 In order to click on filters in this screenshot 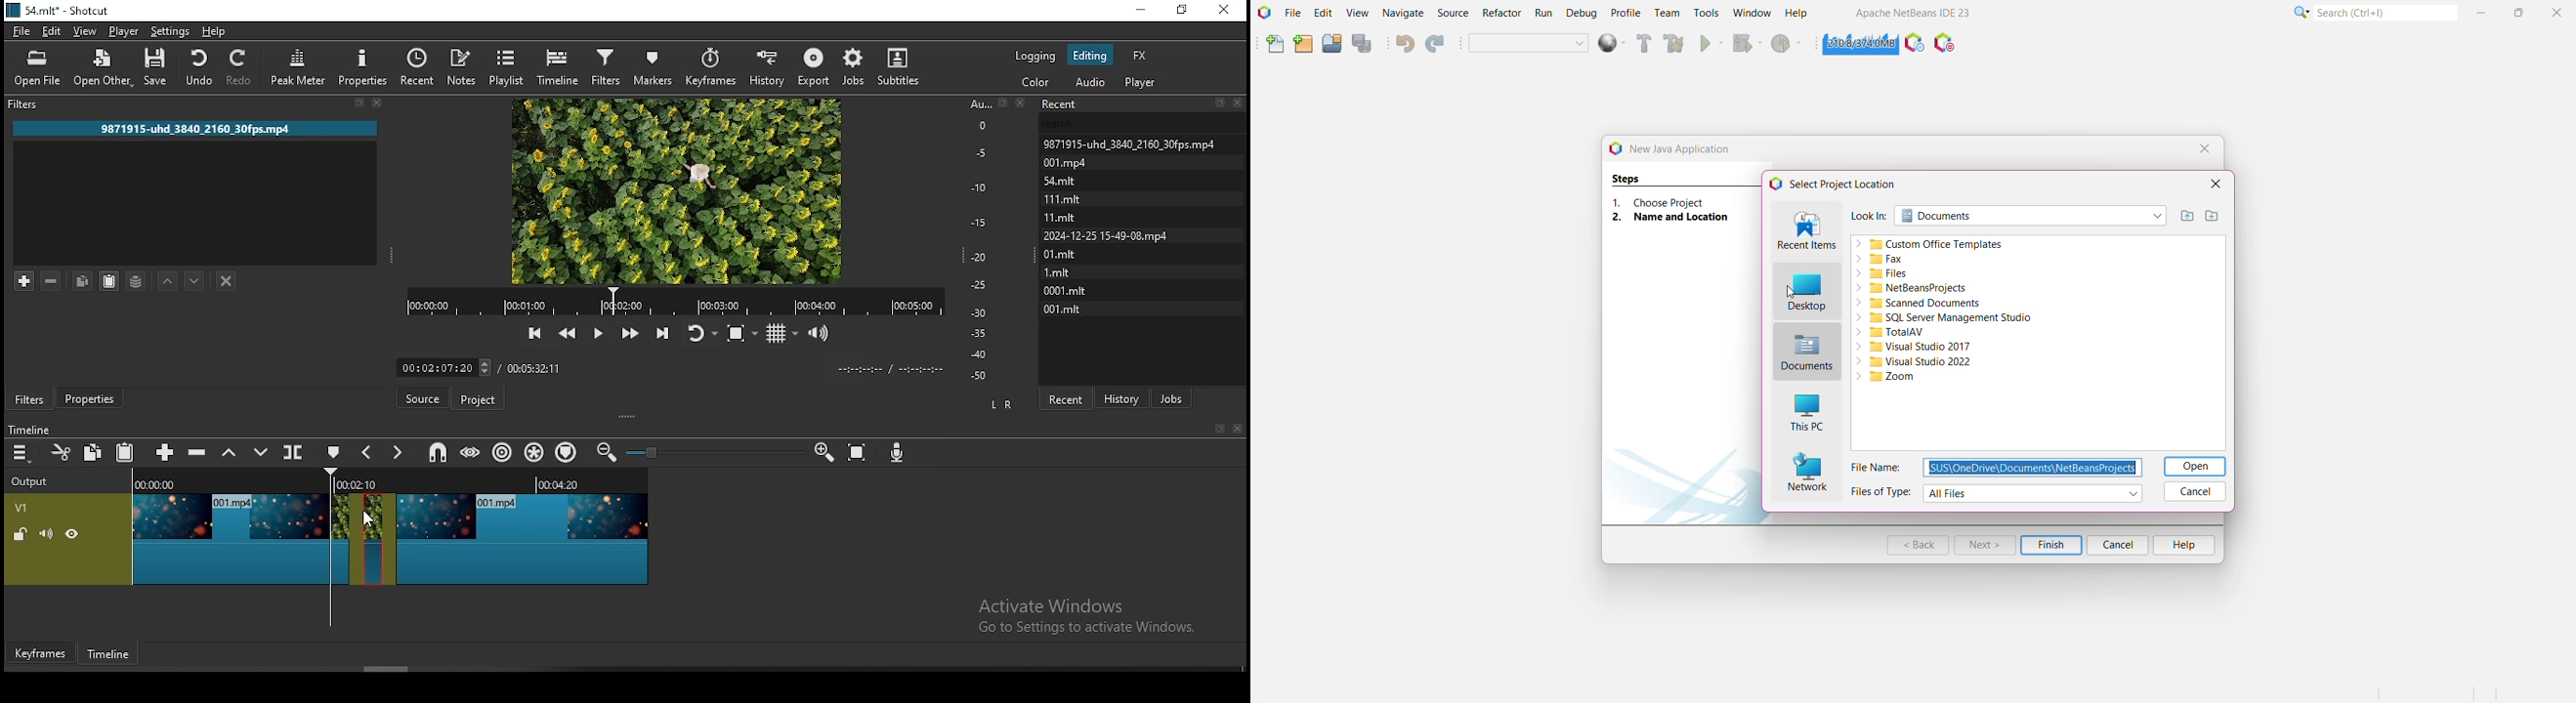, I will do `click(605, 65)`.